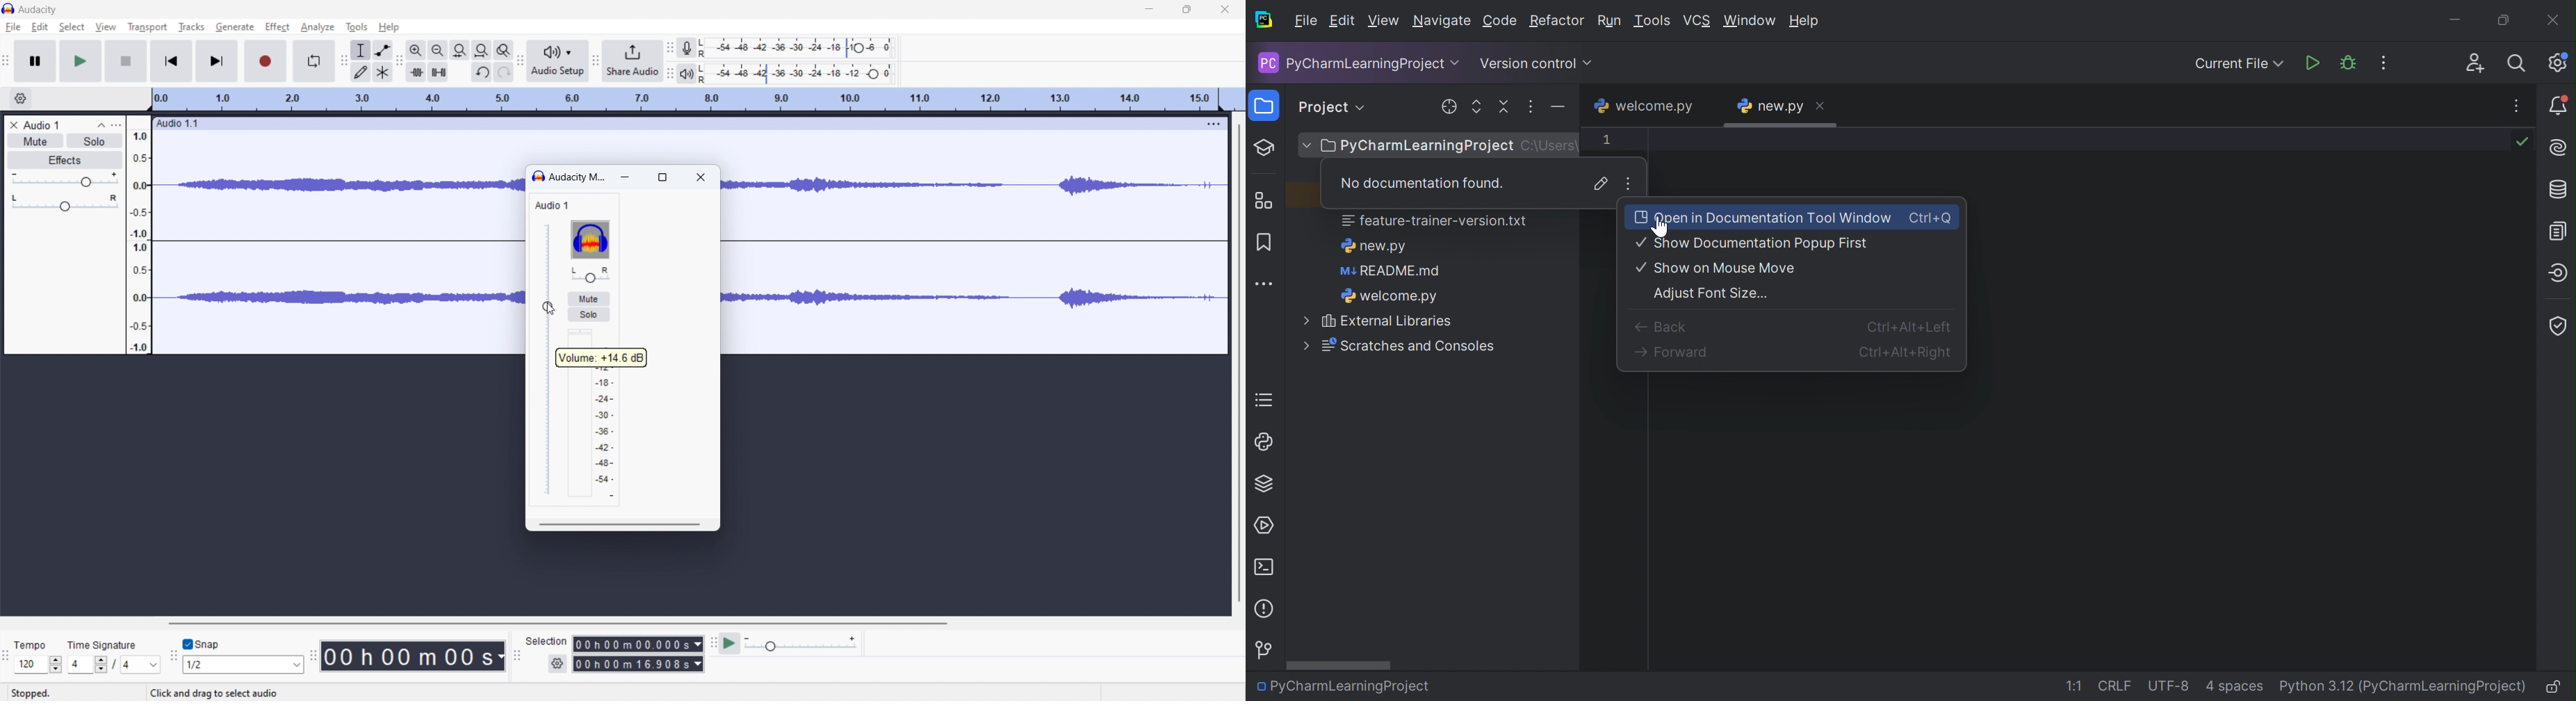  I want to click on Close, so click(2554, 21).